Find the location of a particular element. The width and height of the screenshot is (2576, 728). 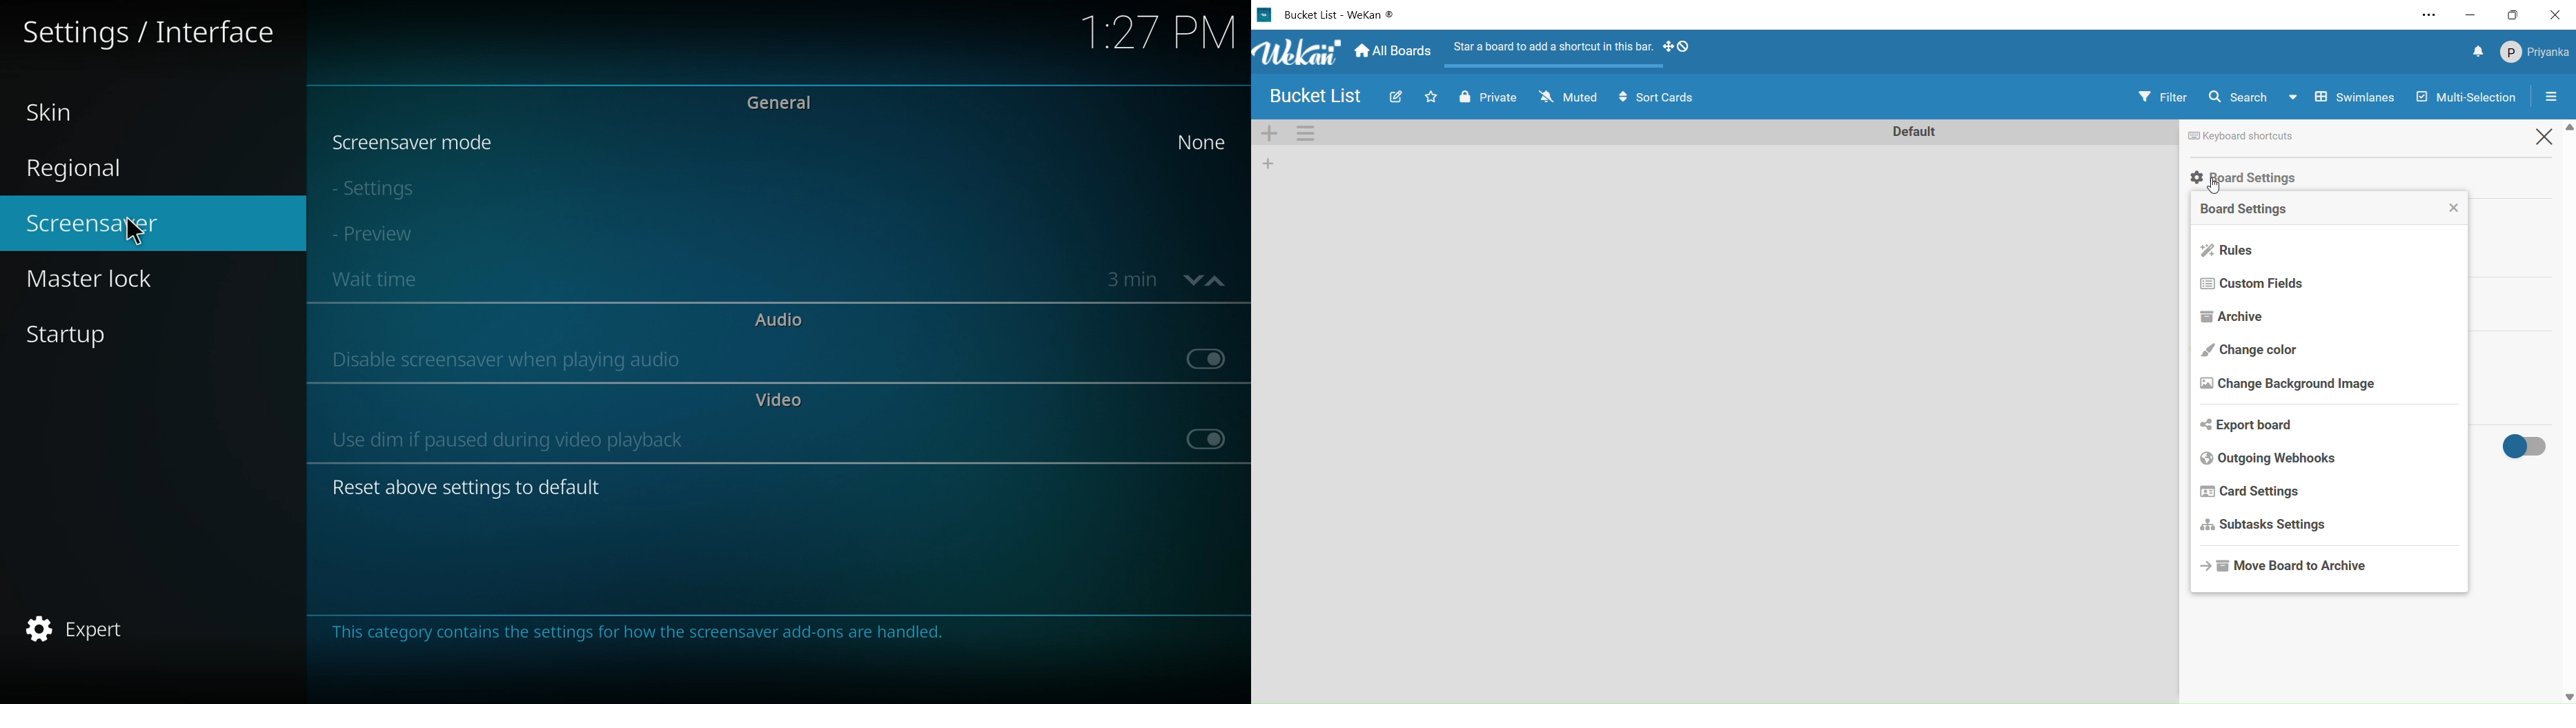

export board is located at coordinates (2330, 427).